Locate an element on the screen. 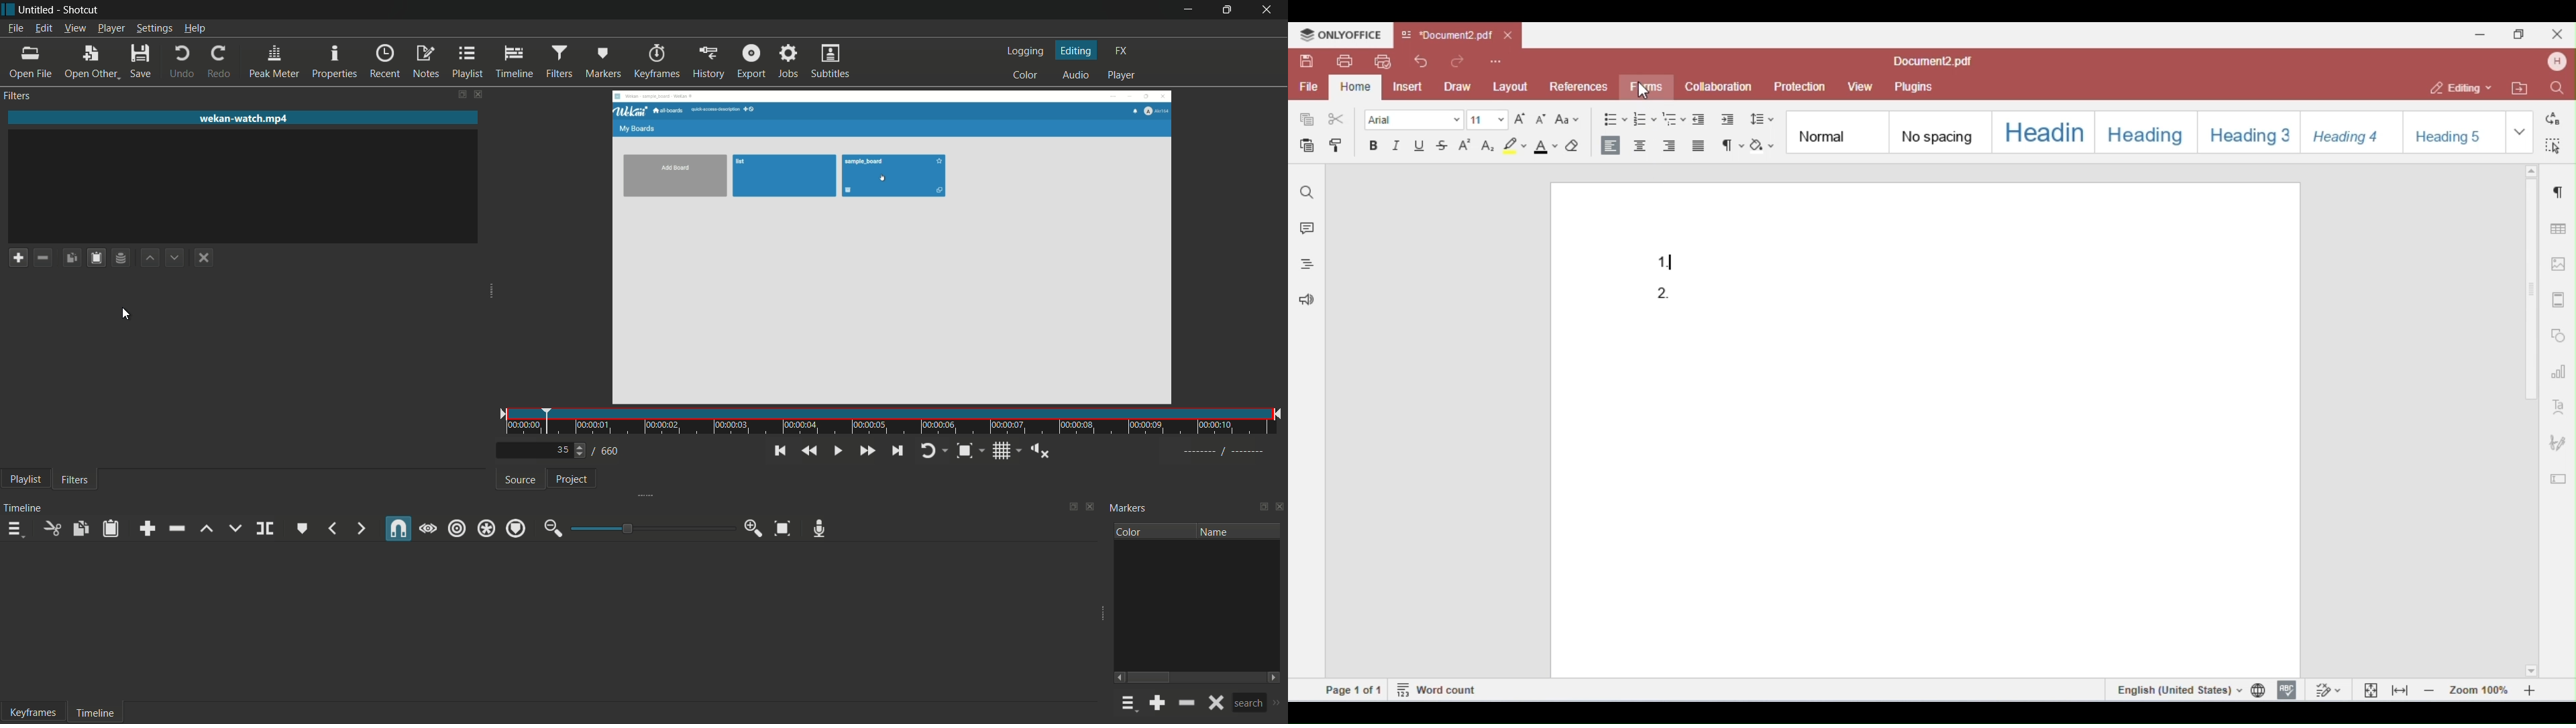  edit menu is located at coordinates (43, 28).